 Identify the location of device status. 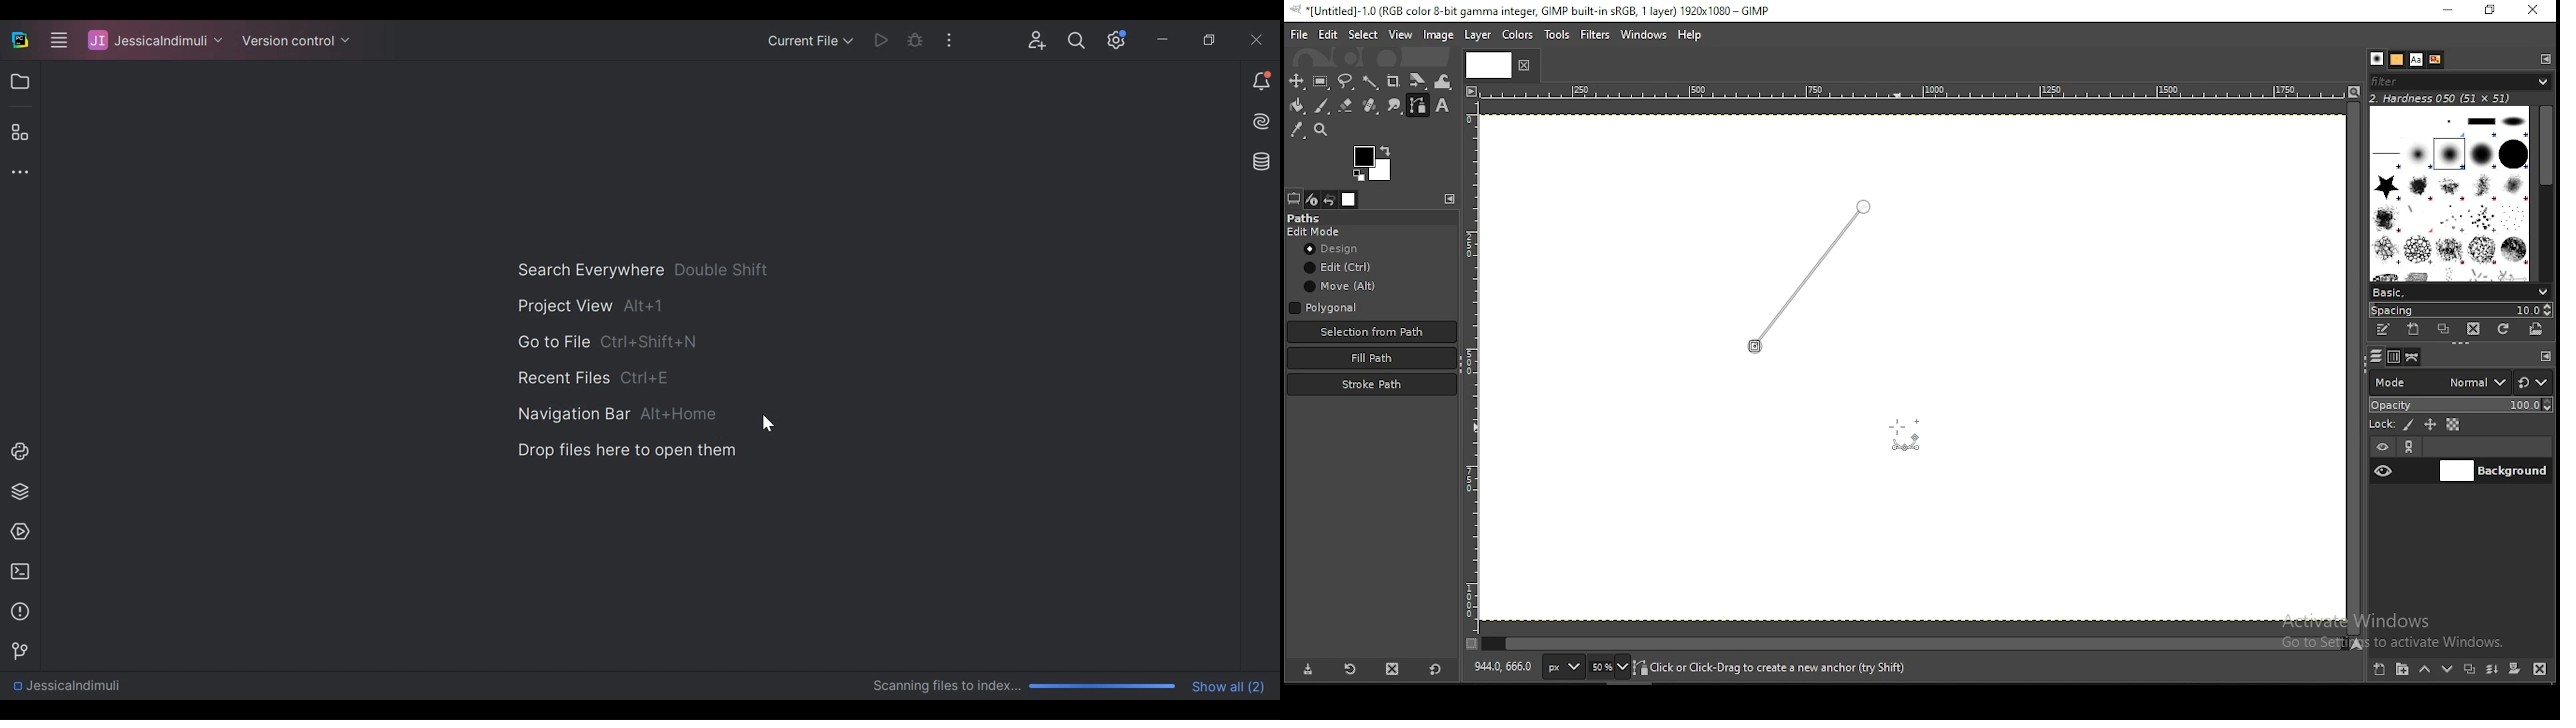
(1312, 199).